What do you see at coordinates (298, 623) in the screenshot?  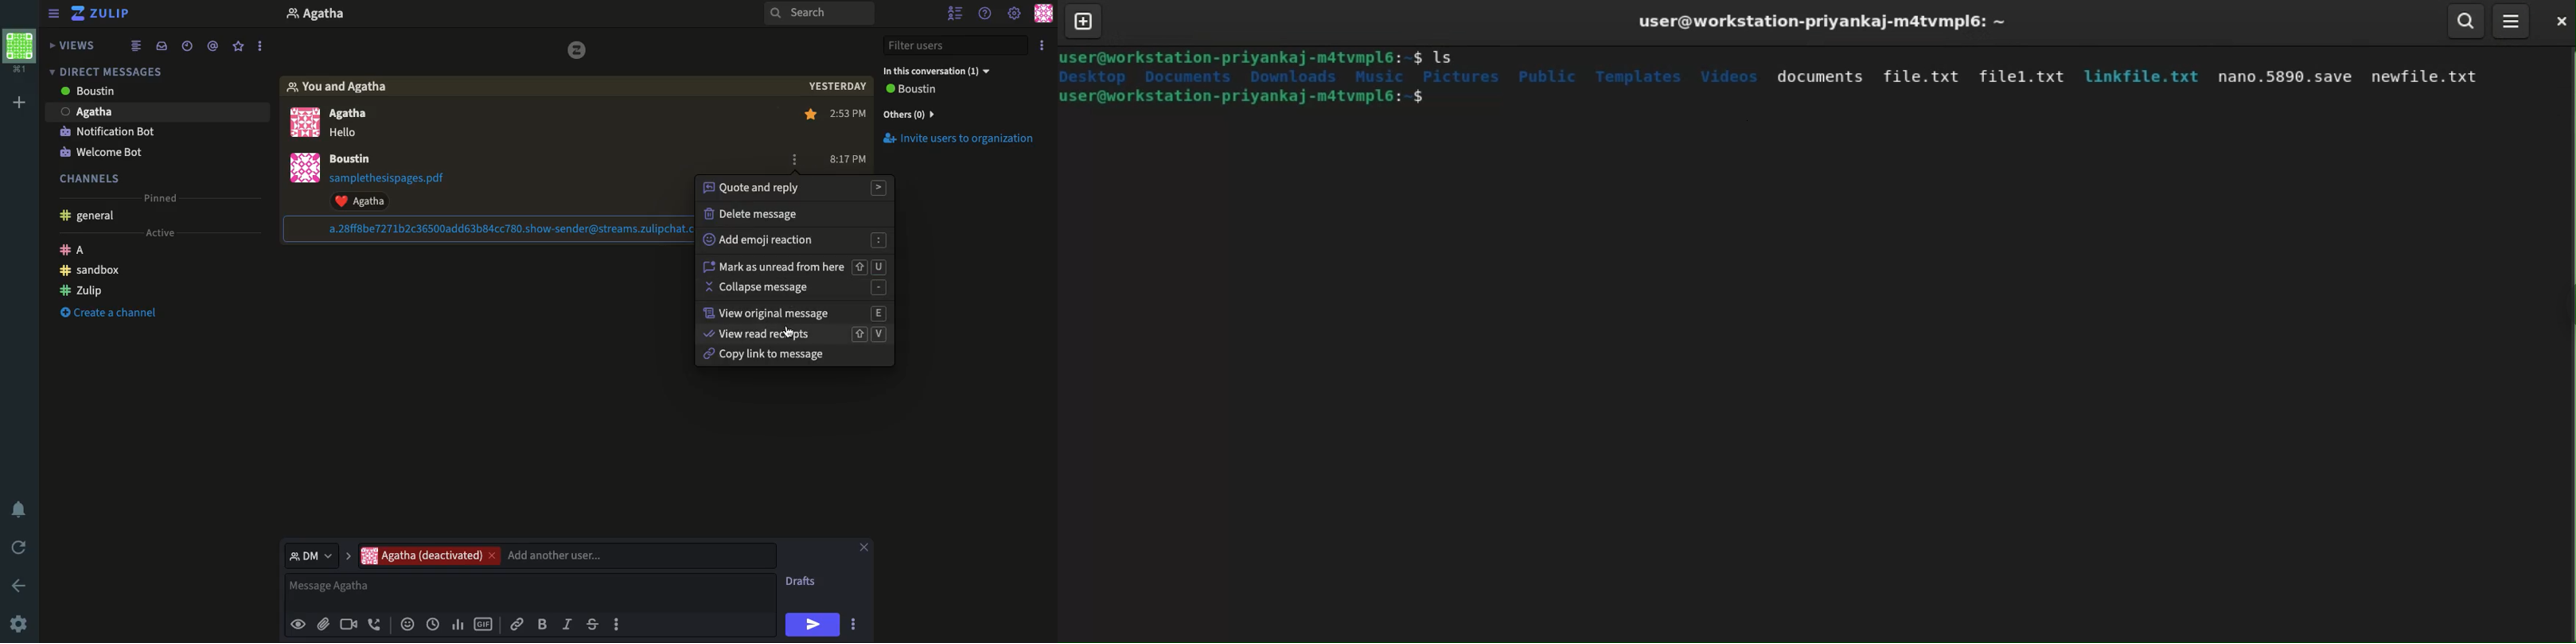 I see `Preview` at bounding box center [298, 623].